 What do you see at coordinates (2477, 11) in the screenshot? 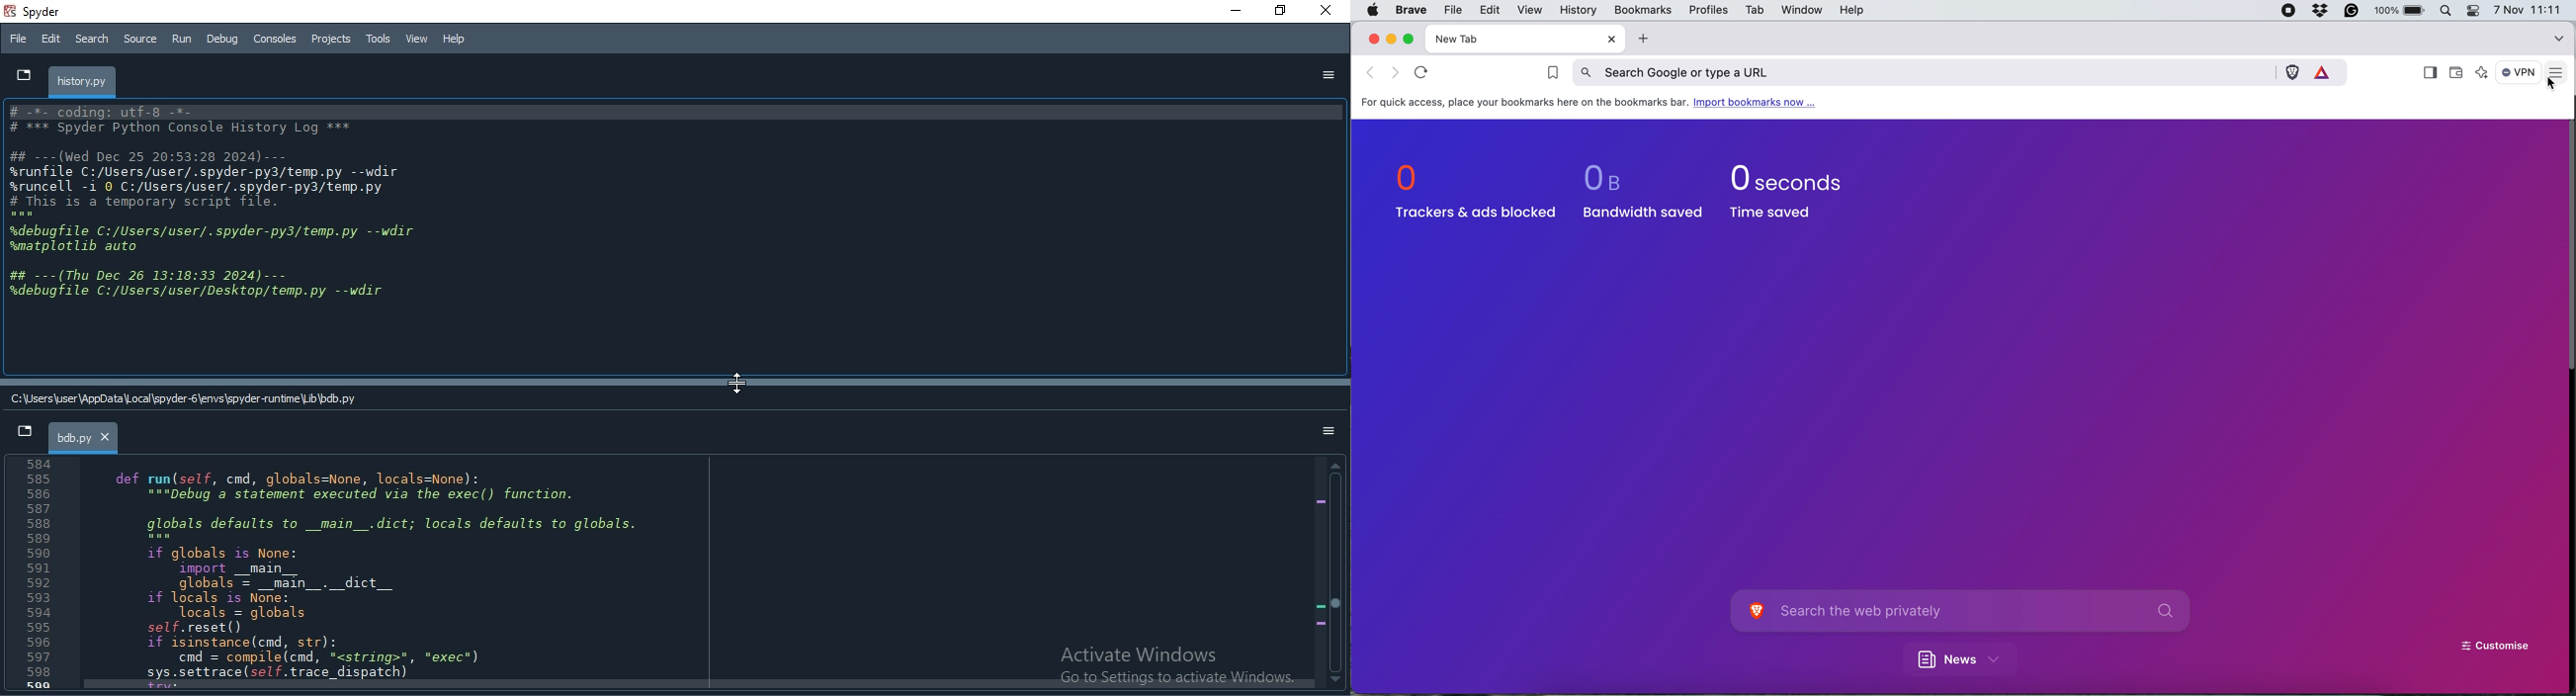
I see `control center` at bounding box center [2477, 11].